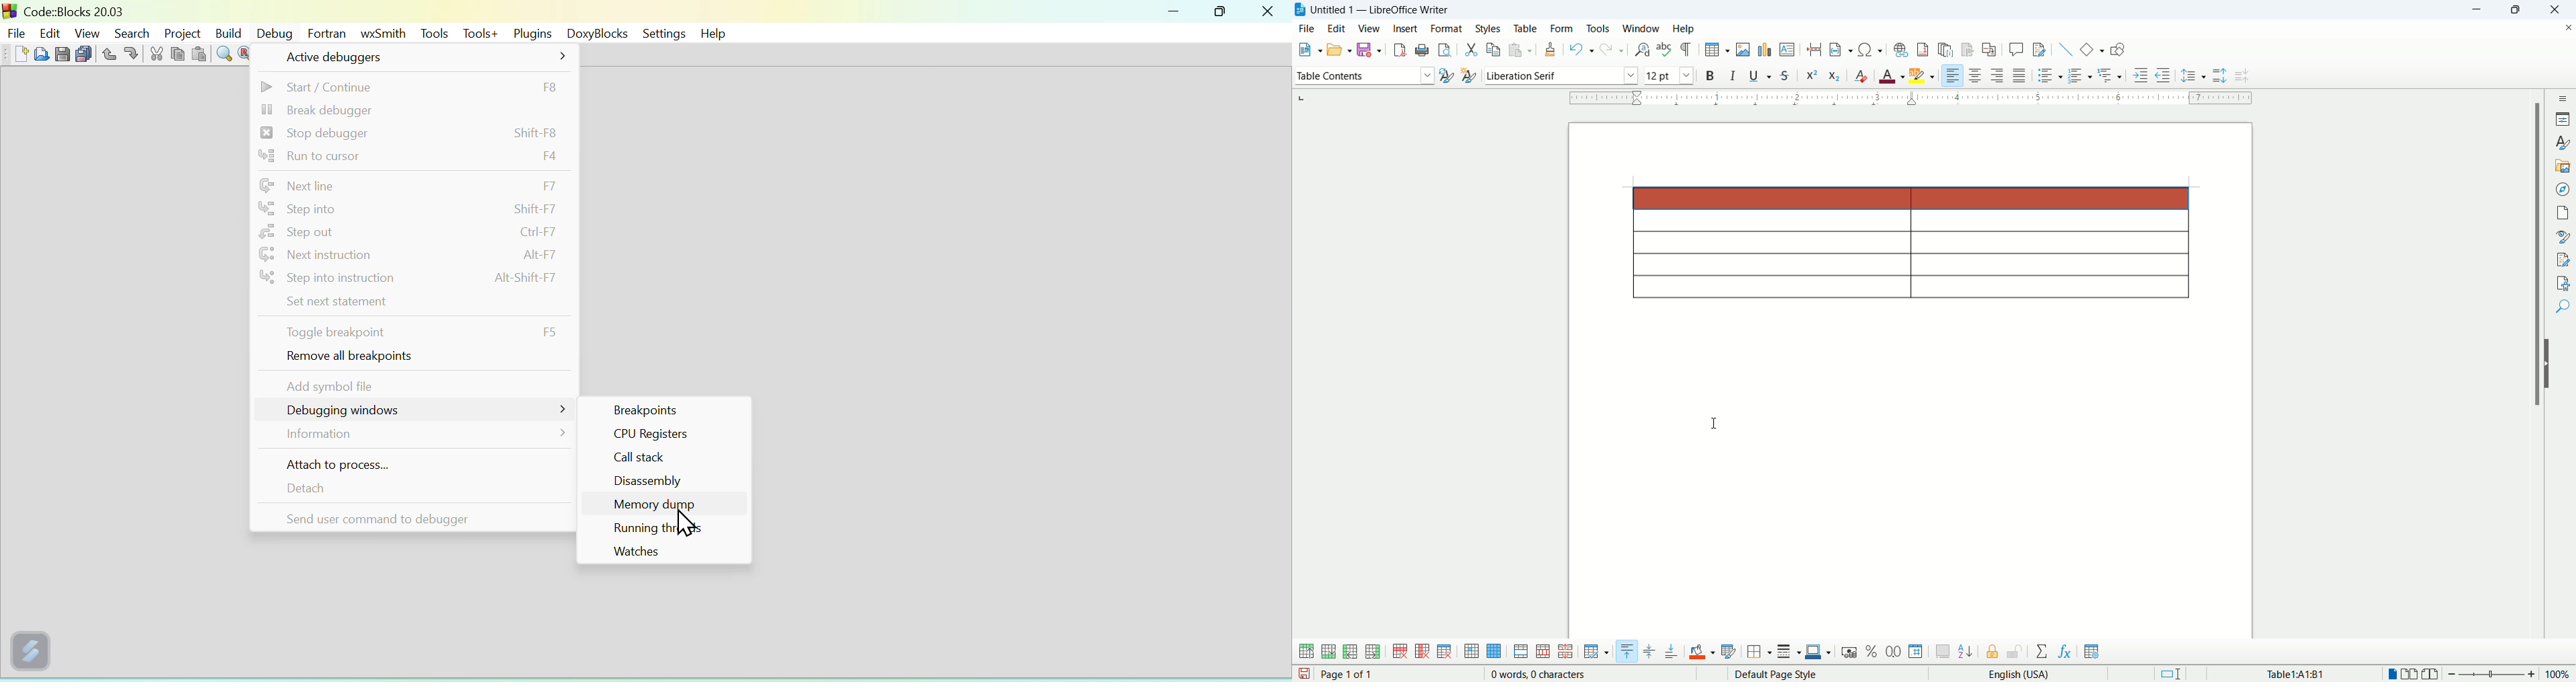 The height and width of the screenshot is (700, 2576). What do you see at coordinates (594, 33) in the screenshot?
I see `DoxyBlocks` at bounding box center [594, 33].